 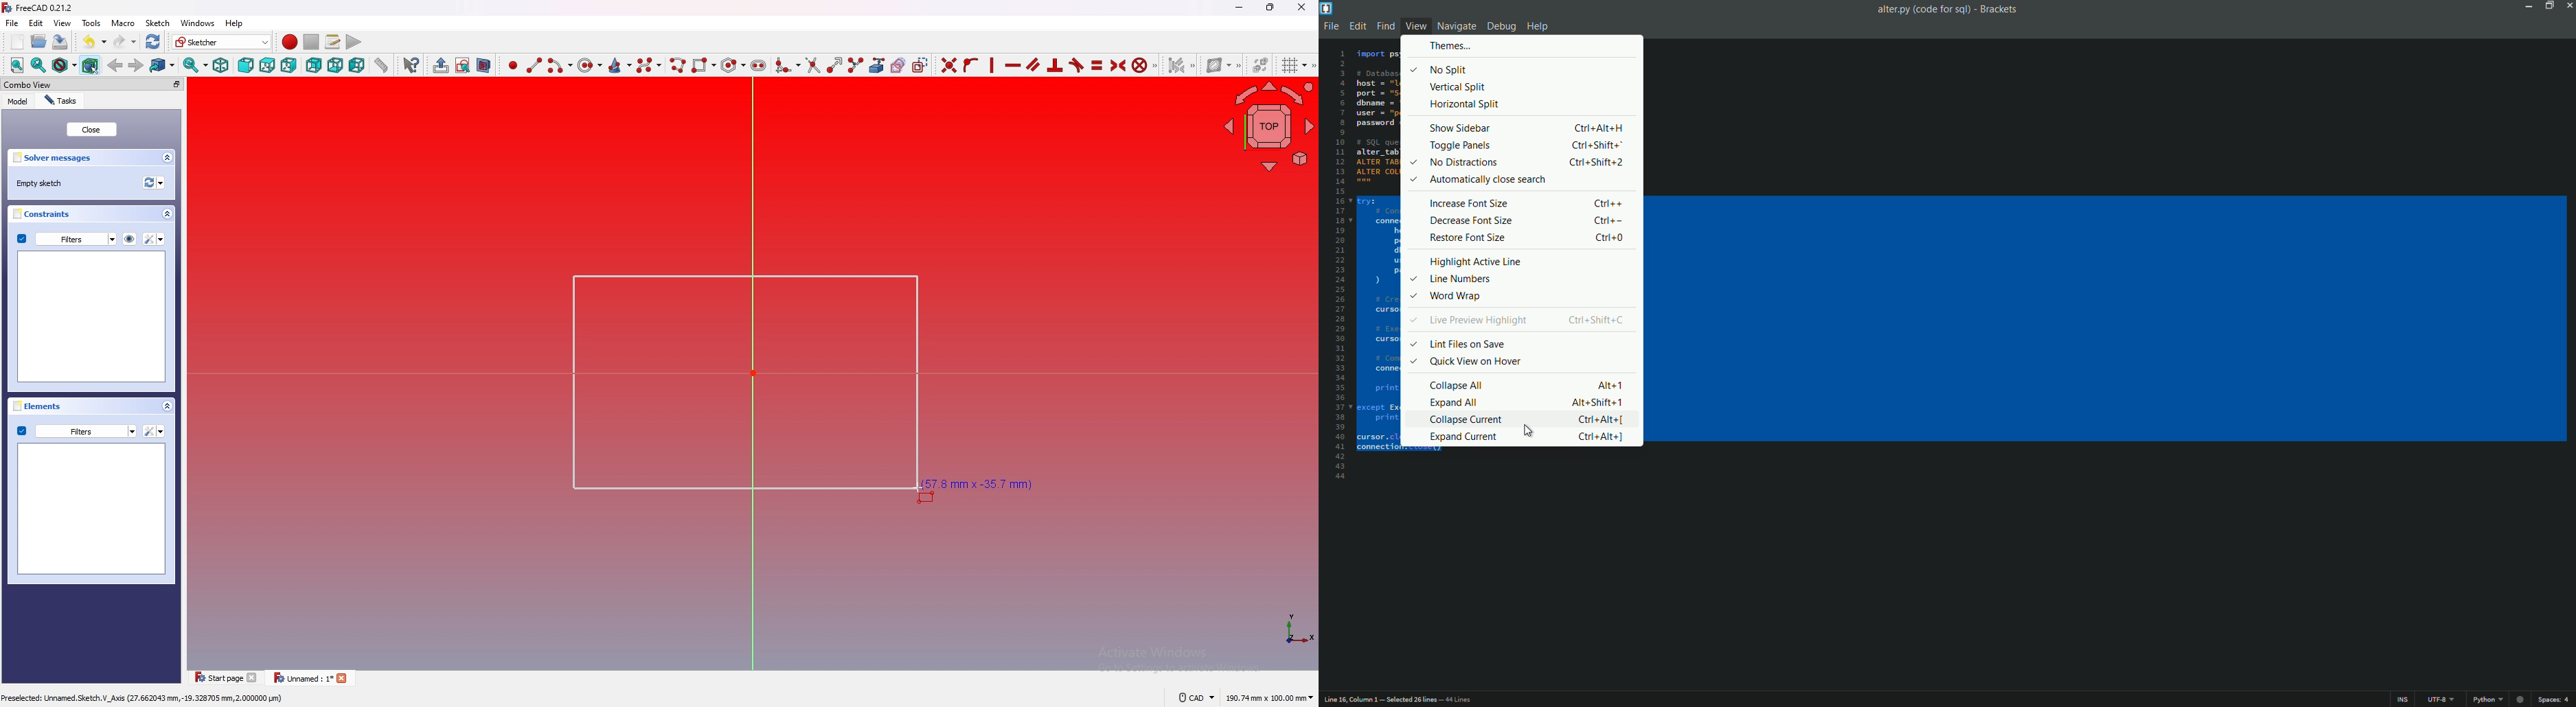 What do you see at coordinates (704, 65) in the screenshot?
I see `create rectangle` at bounding box center [704, 65].